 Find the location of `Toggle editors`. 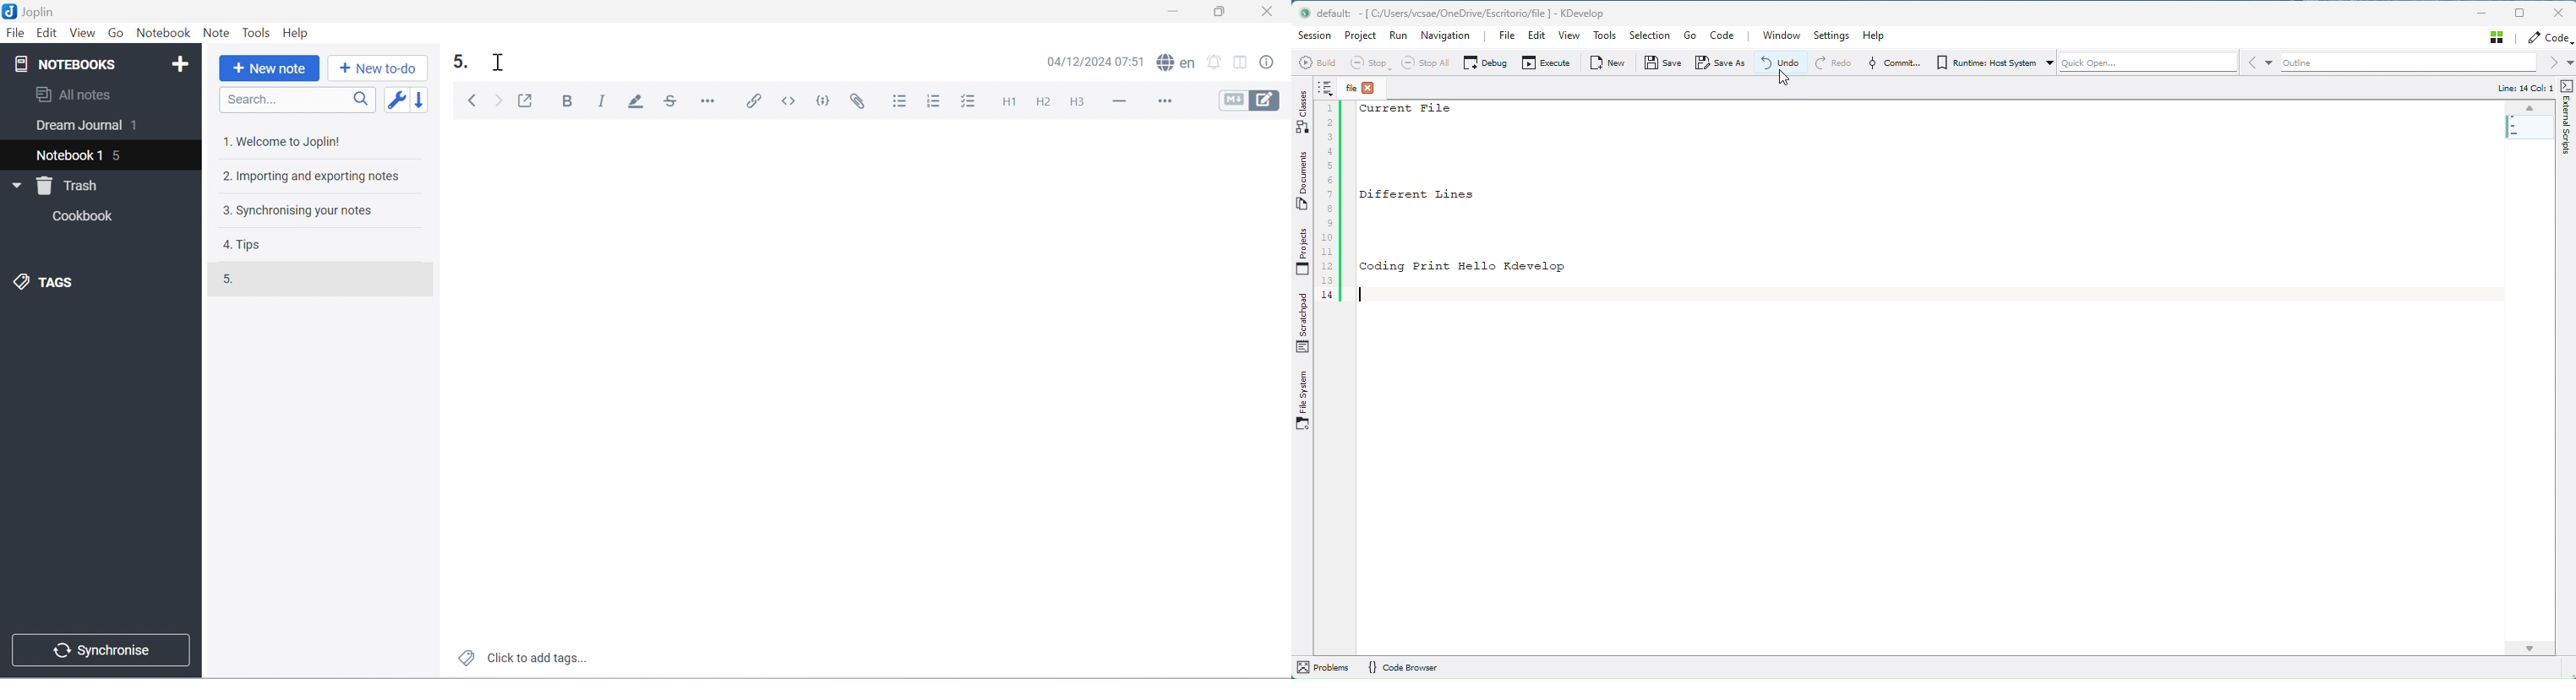

Toggle editors is located at coordinates (1253, 100).